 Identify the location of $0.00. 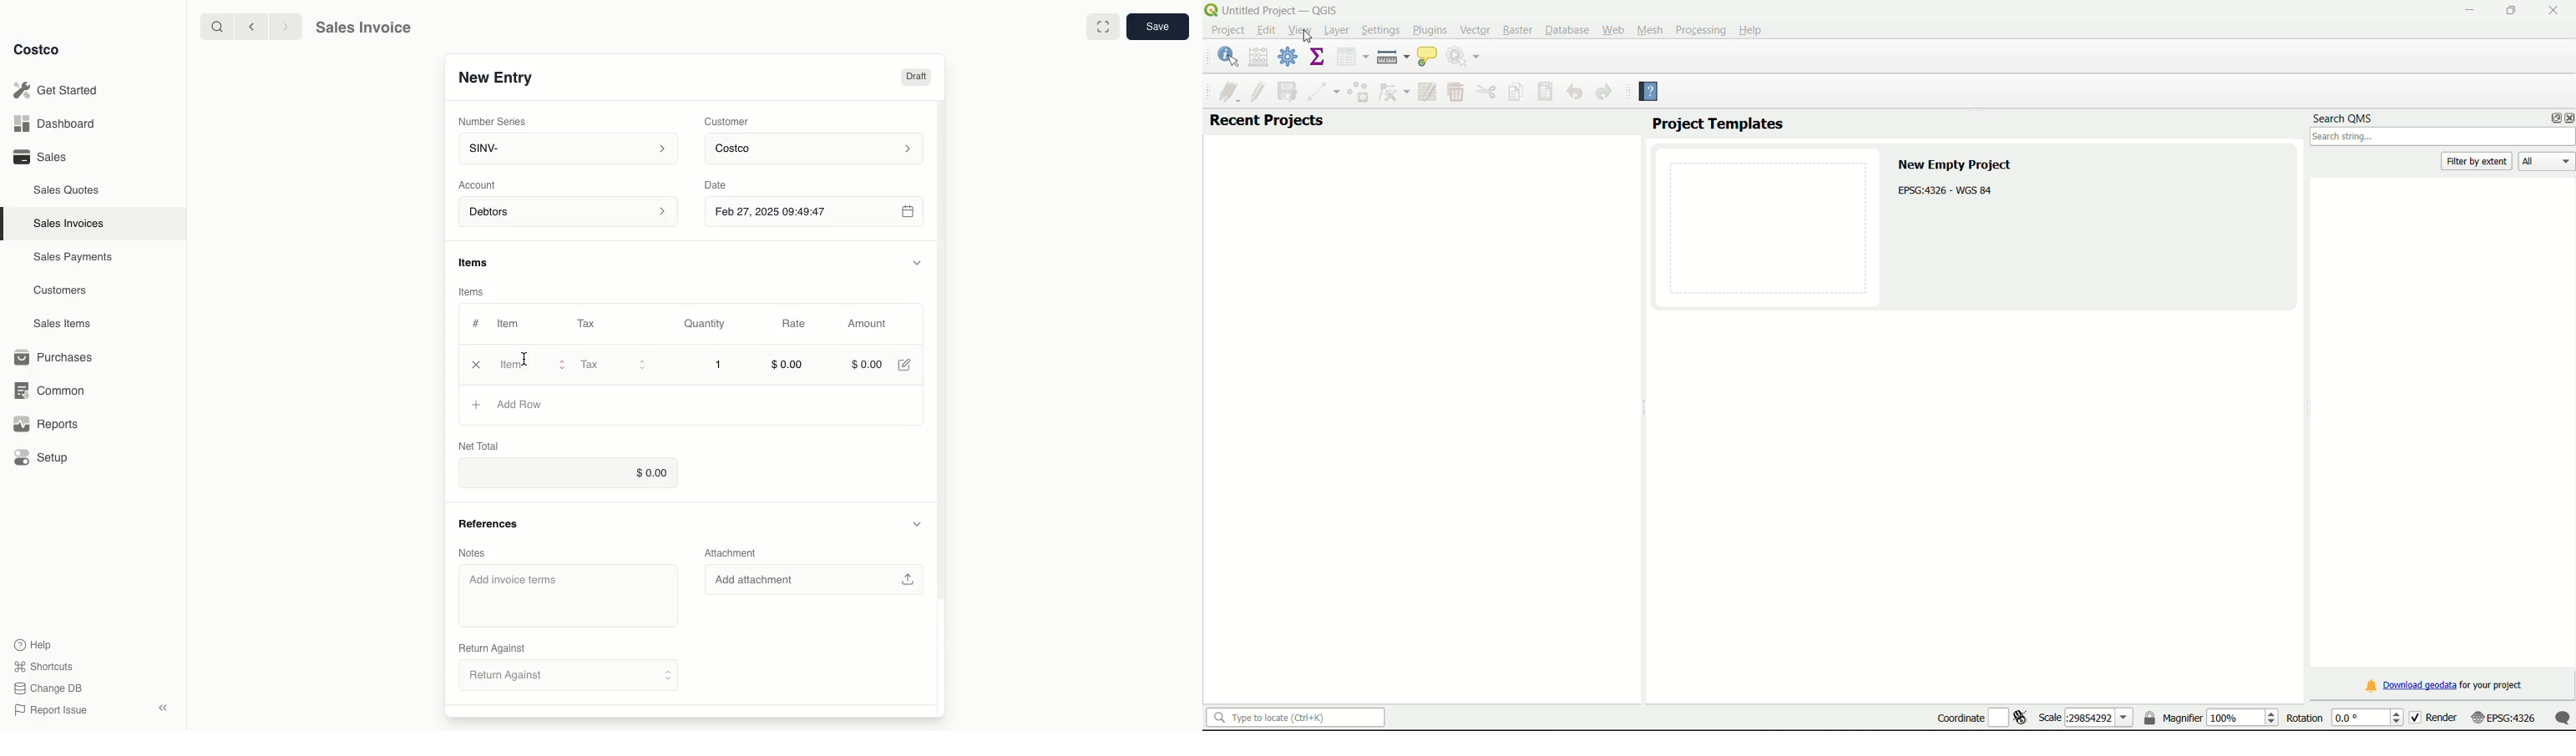
(787, 366).